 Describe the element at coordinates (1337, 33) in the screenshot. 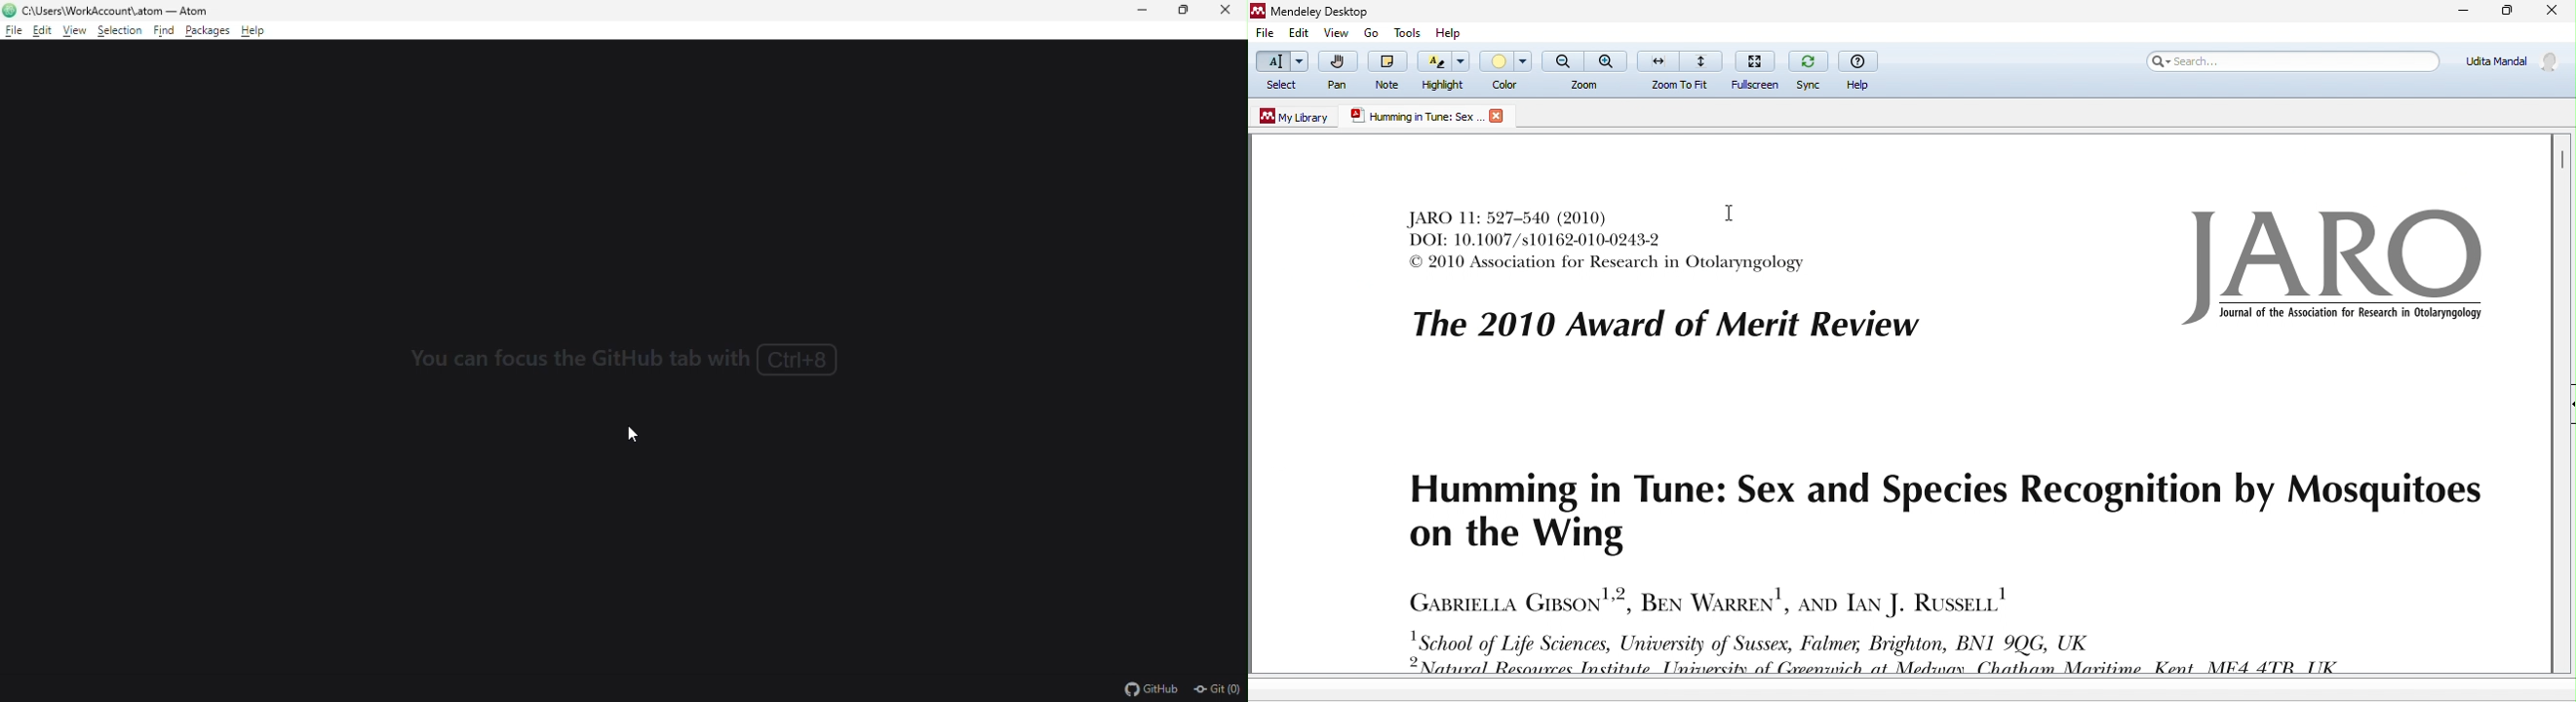

I see `view` at that location.